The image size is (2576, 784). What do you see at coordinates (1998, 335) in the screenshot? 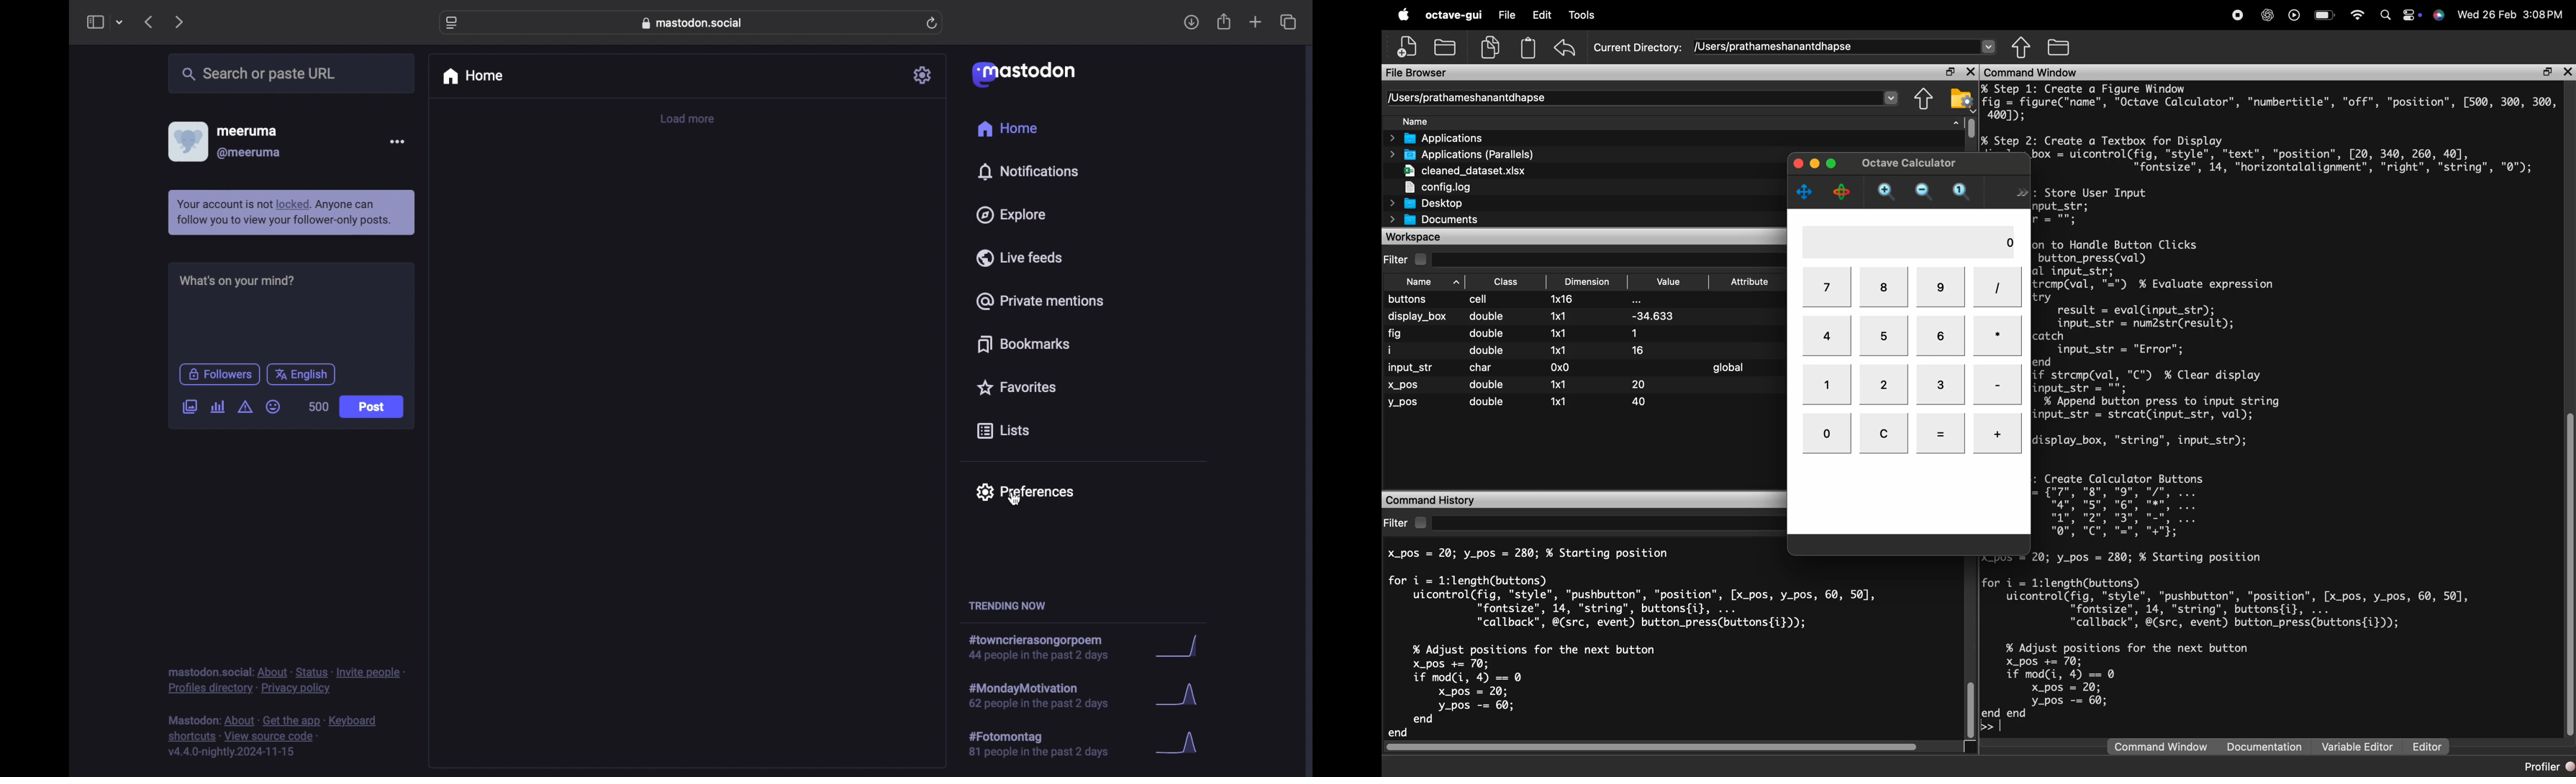
I see `*` at bounding box center [1998, 335].